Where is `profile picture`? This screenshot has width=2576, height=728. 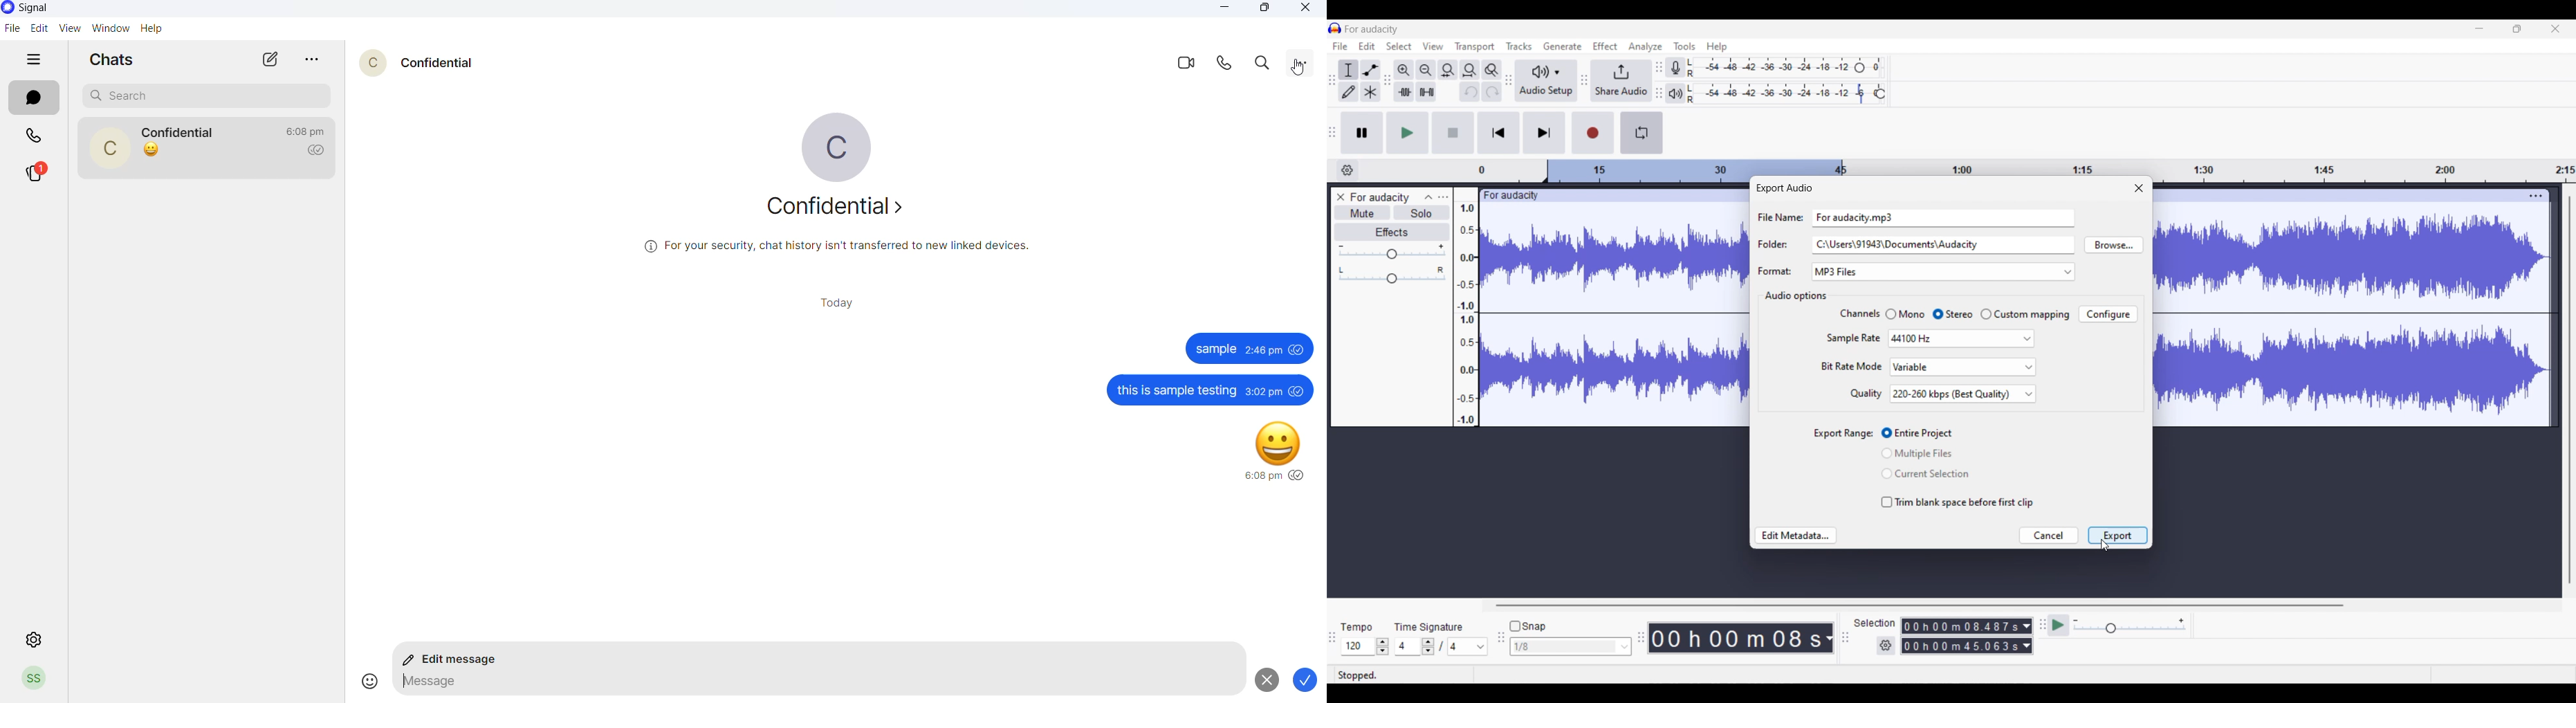 profile picture is located at coordinates (827, 149).